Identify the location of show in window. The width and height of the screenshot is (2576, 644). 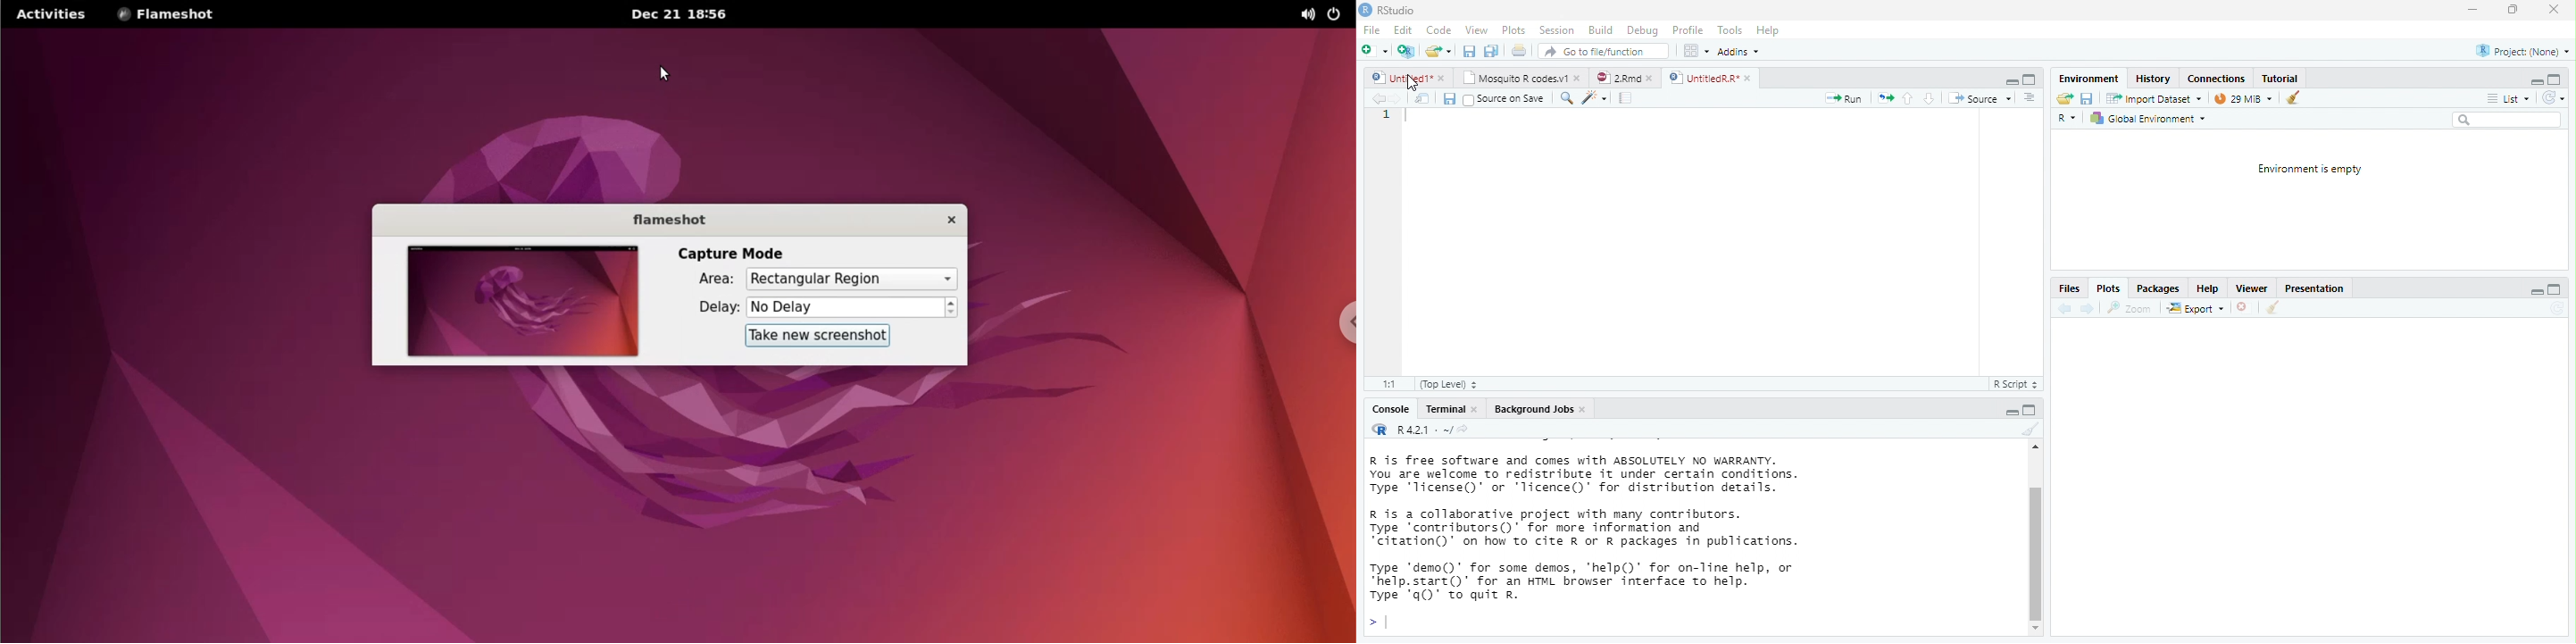
(1423, 98).